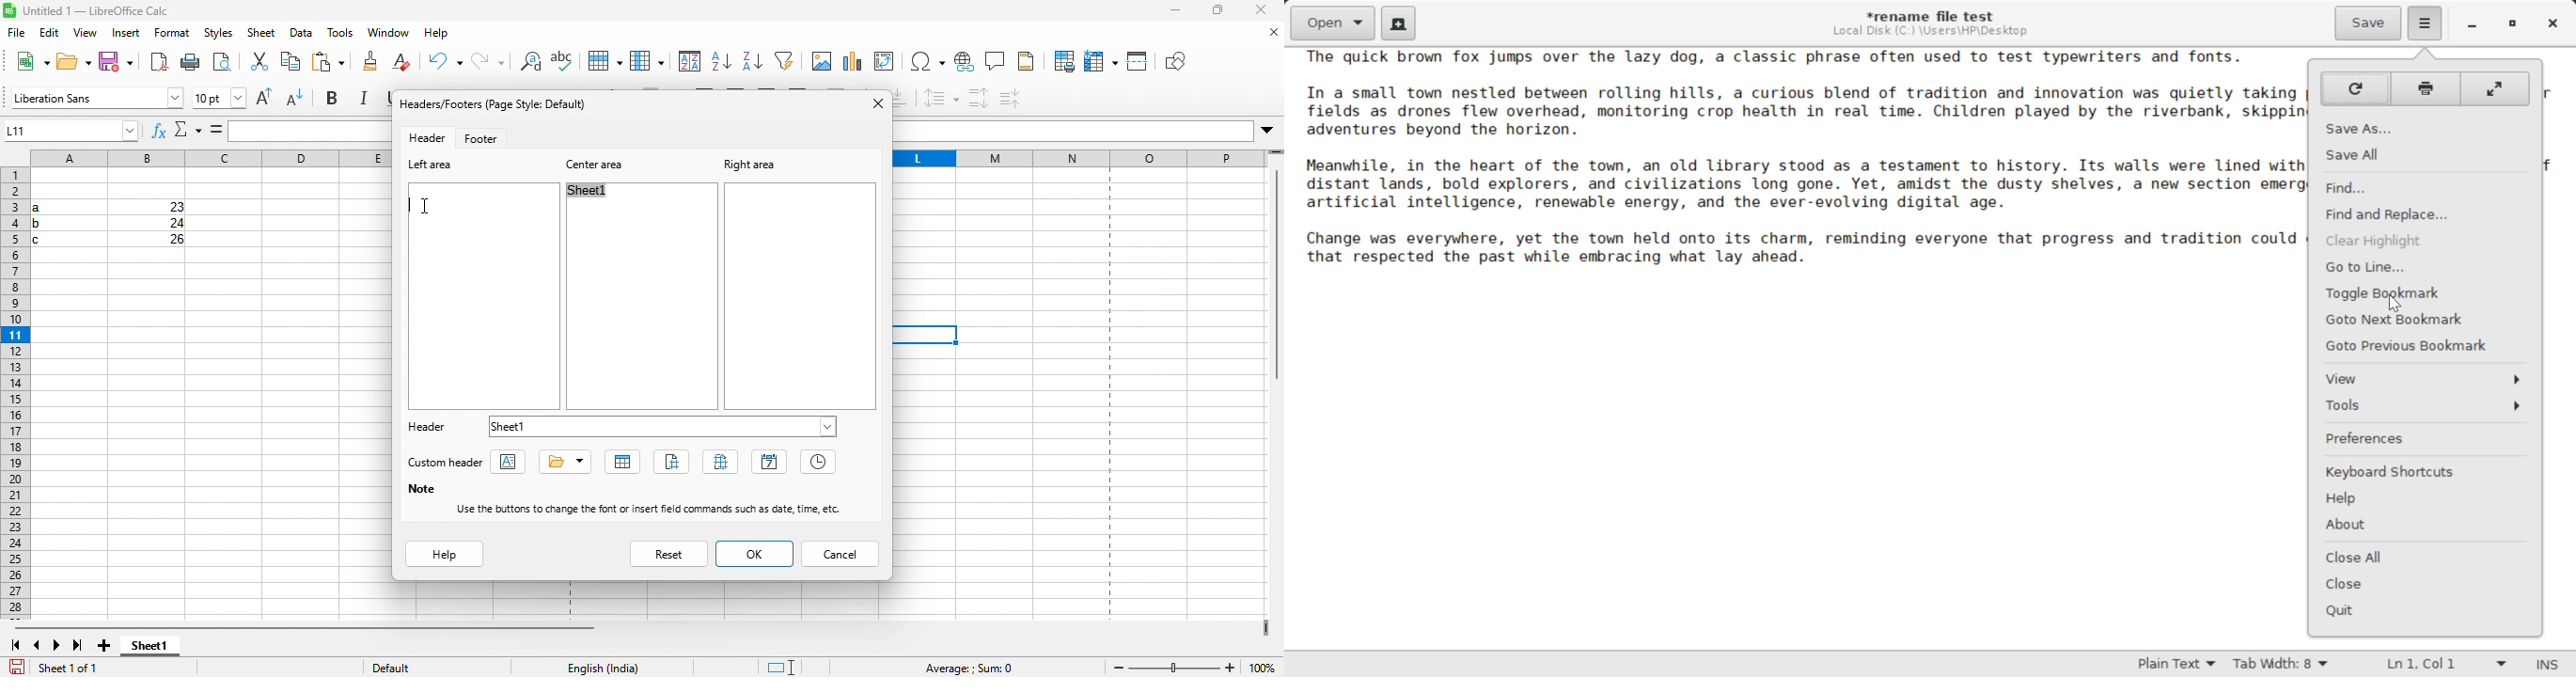 The height and width of the screenshot is (700, 2576). Describe the element at coordinates (259, 63) in the screenshot. I see `copy` at that location.